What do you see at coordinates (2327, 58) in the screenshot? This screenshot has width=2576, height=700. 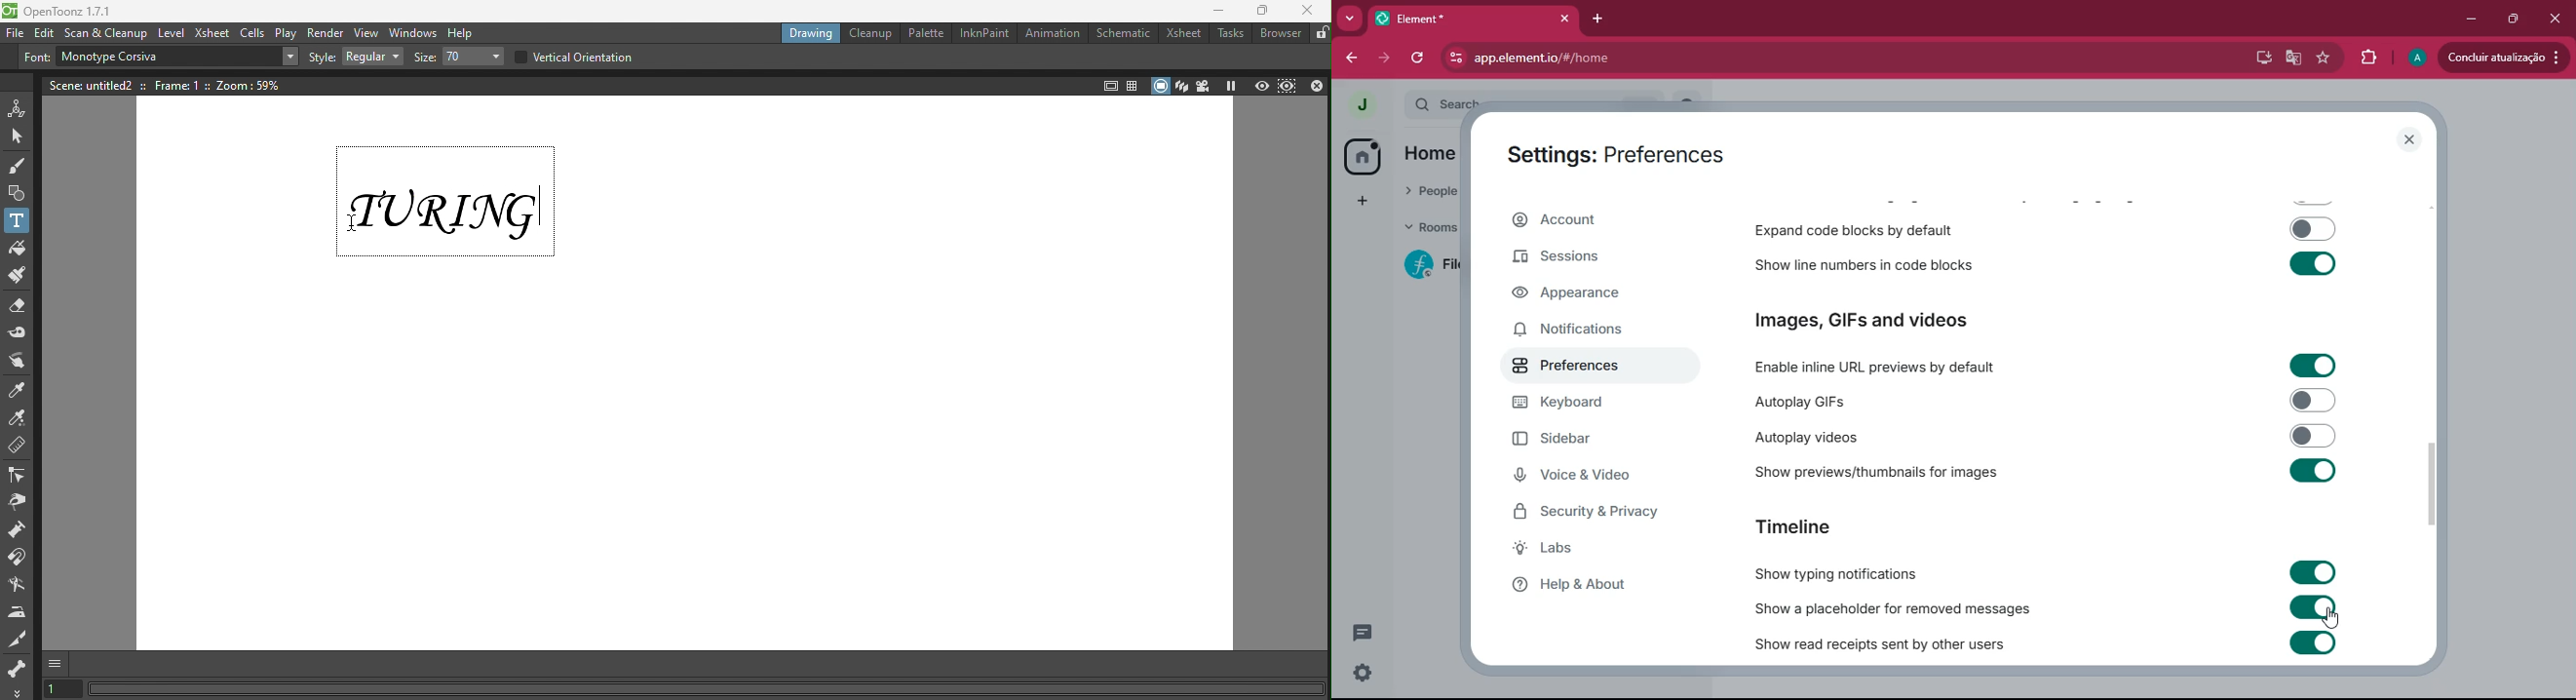 I see `favourite` at bounding box center [2327, 58].